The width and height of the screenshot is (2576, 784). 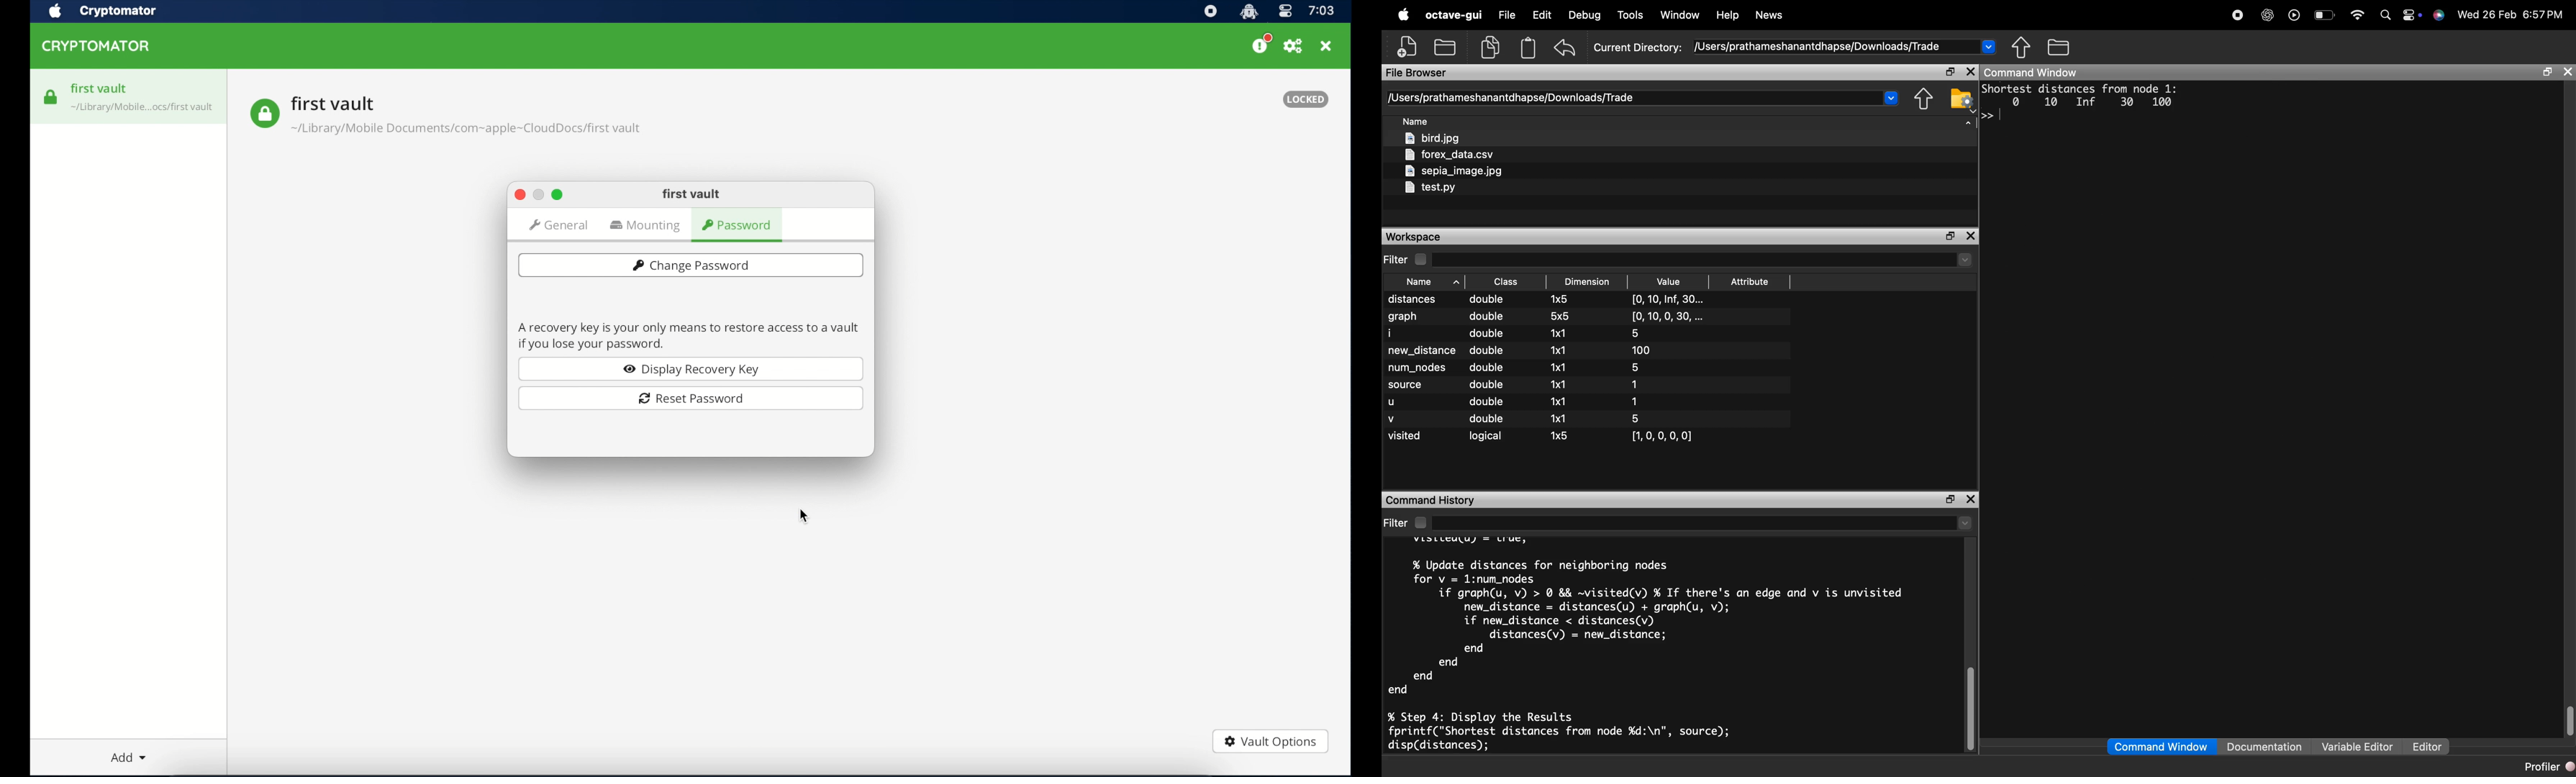 I want to click on editor, so click(x=2429, y=747).